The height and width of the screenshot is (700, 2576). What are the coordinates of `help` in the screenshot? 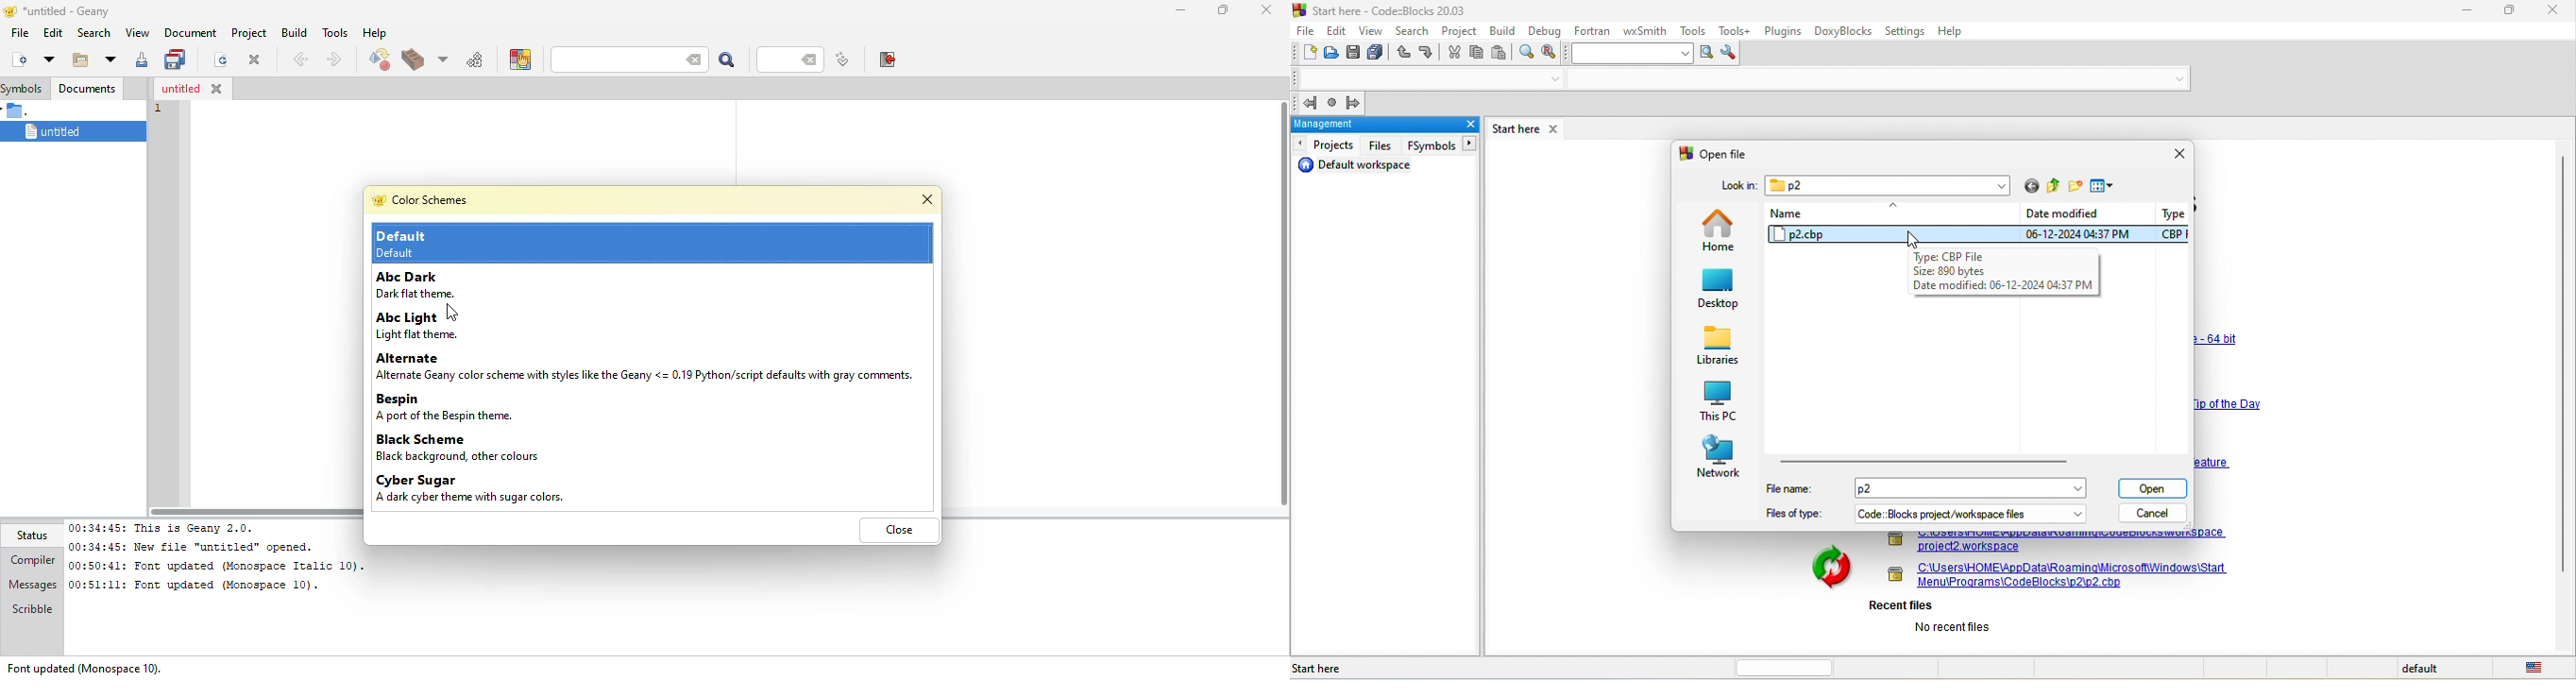 It's located at (1953, 34).